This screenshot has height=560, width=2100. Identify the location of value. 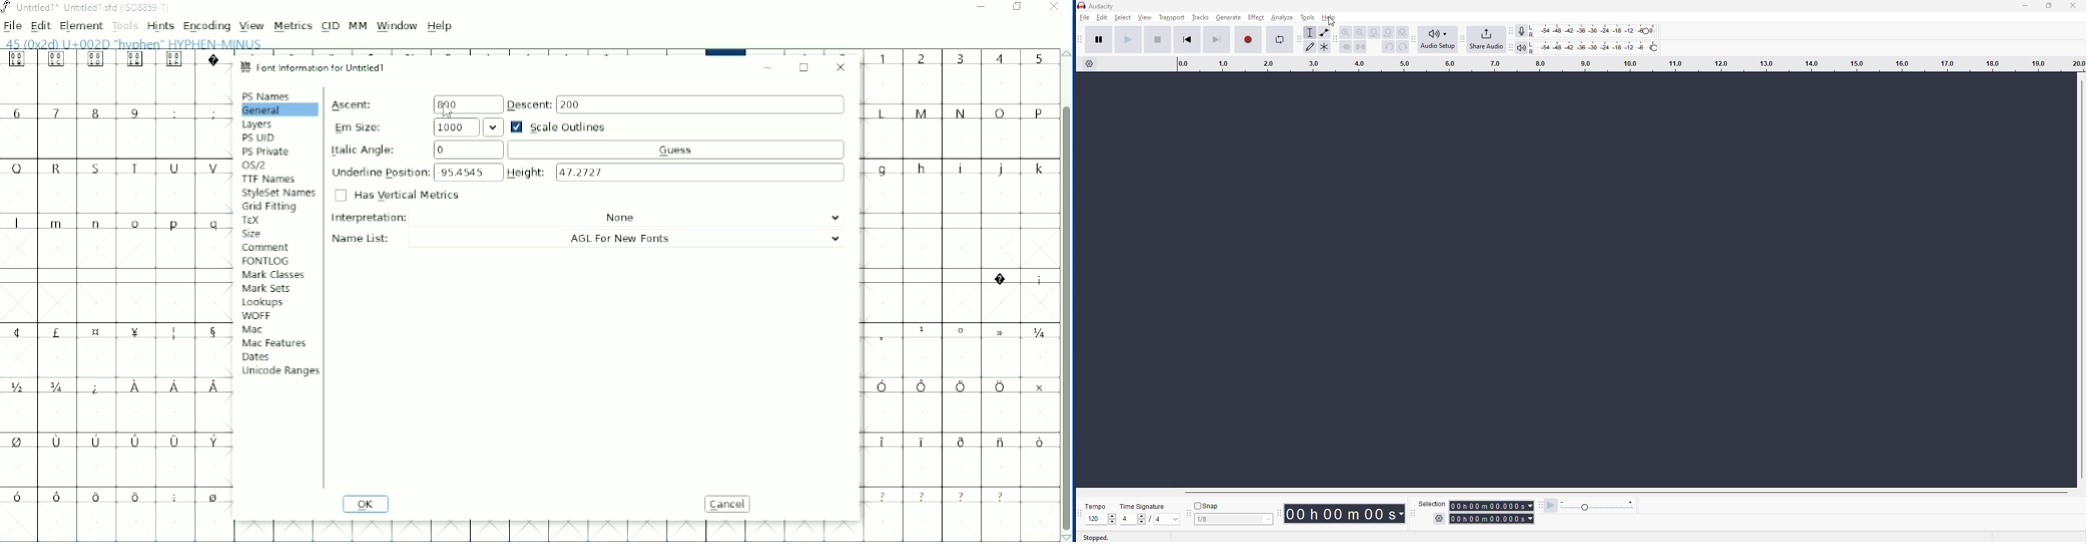
(1097, 521).